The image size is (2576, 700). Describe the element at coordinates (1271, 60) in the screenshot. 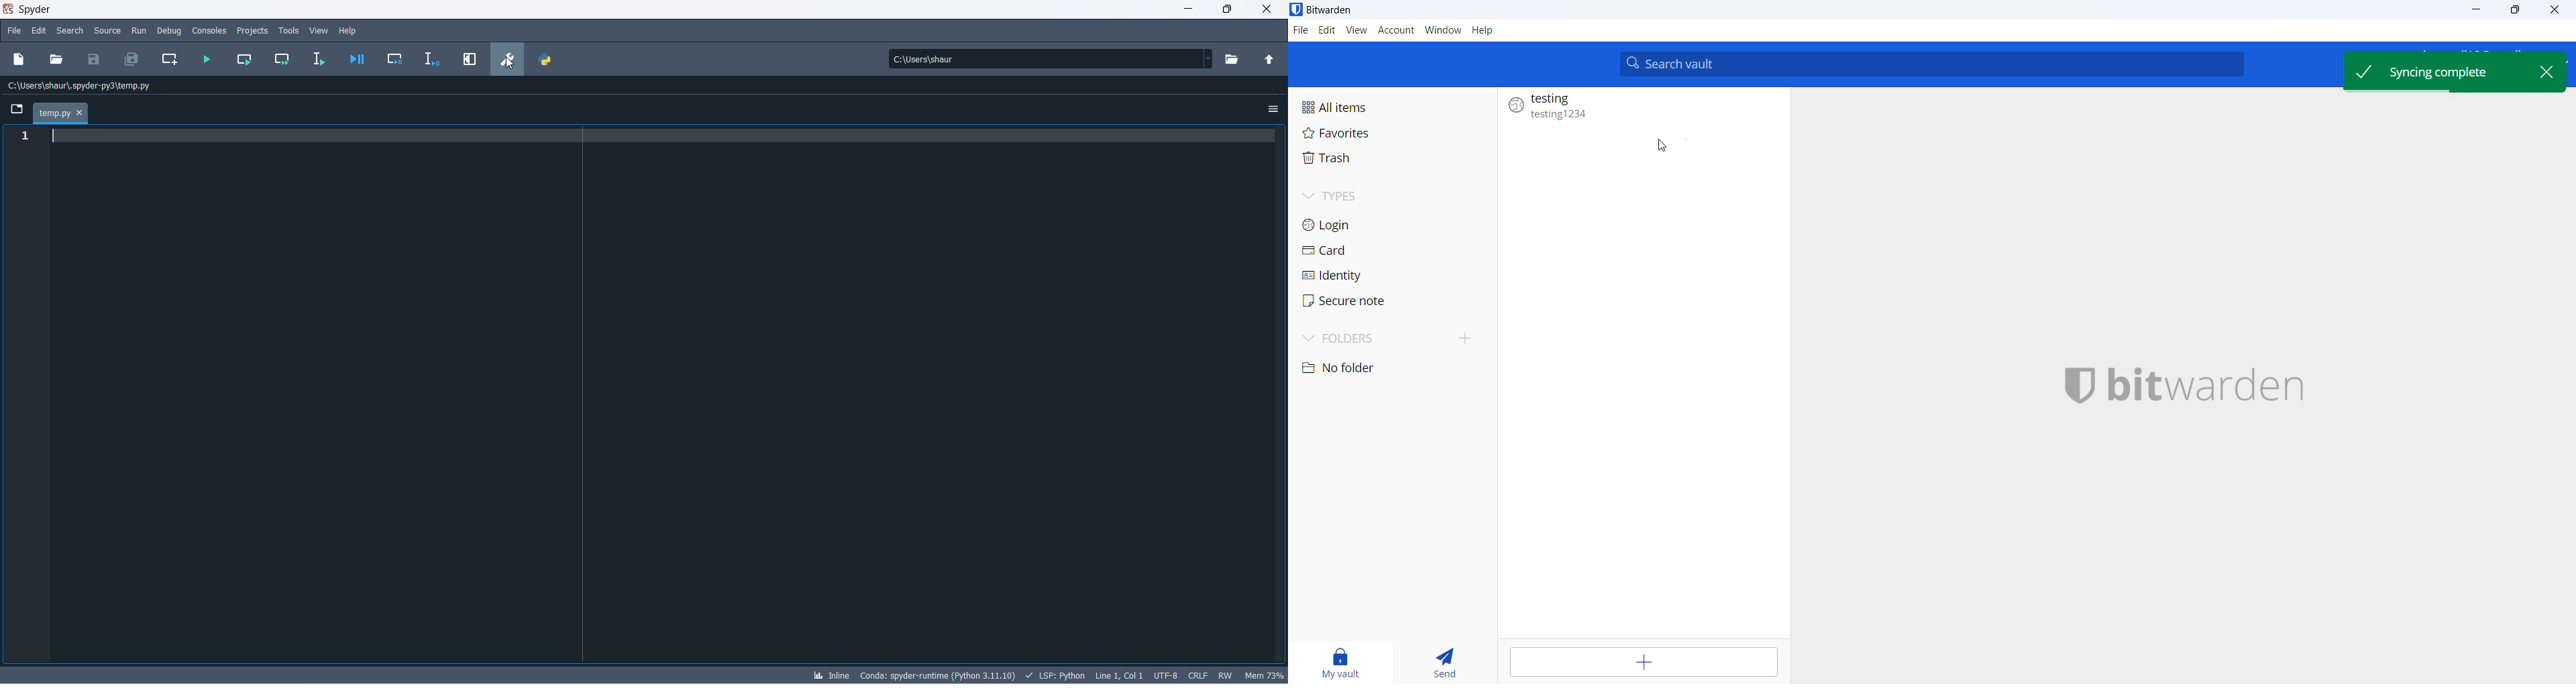

I see `parent folder` at that location.